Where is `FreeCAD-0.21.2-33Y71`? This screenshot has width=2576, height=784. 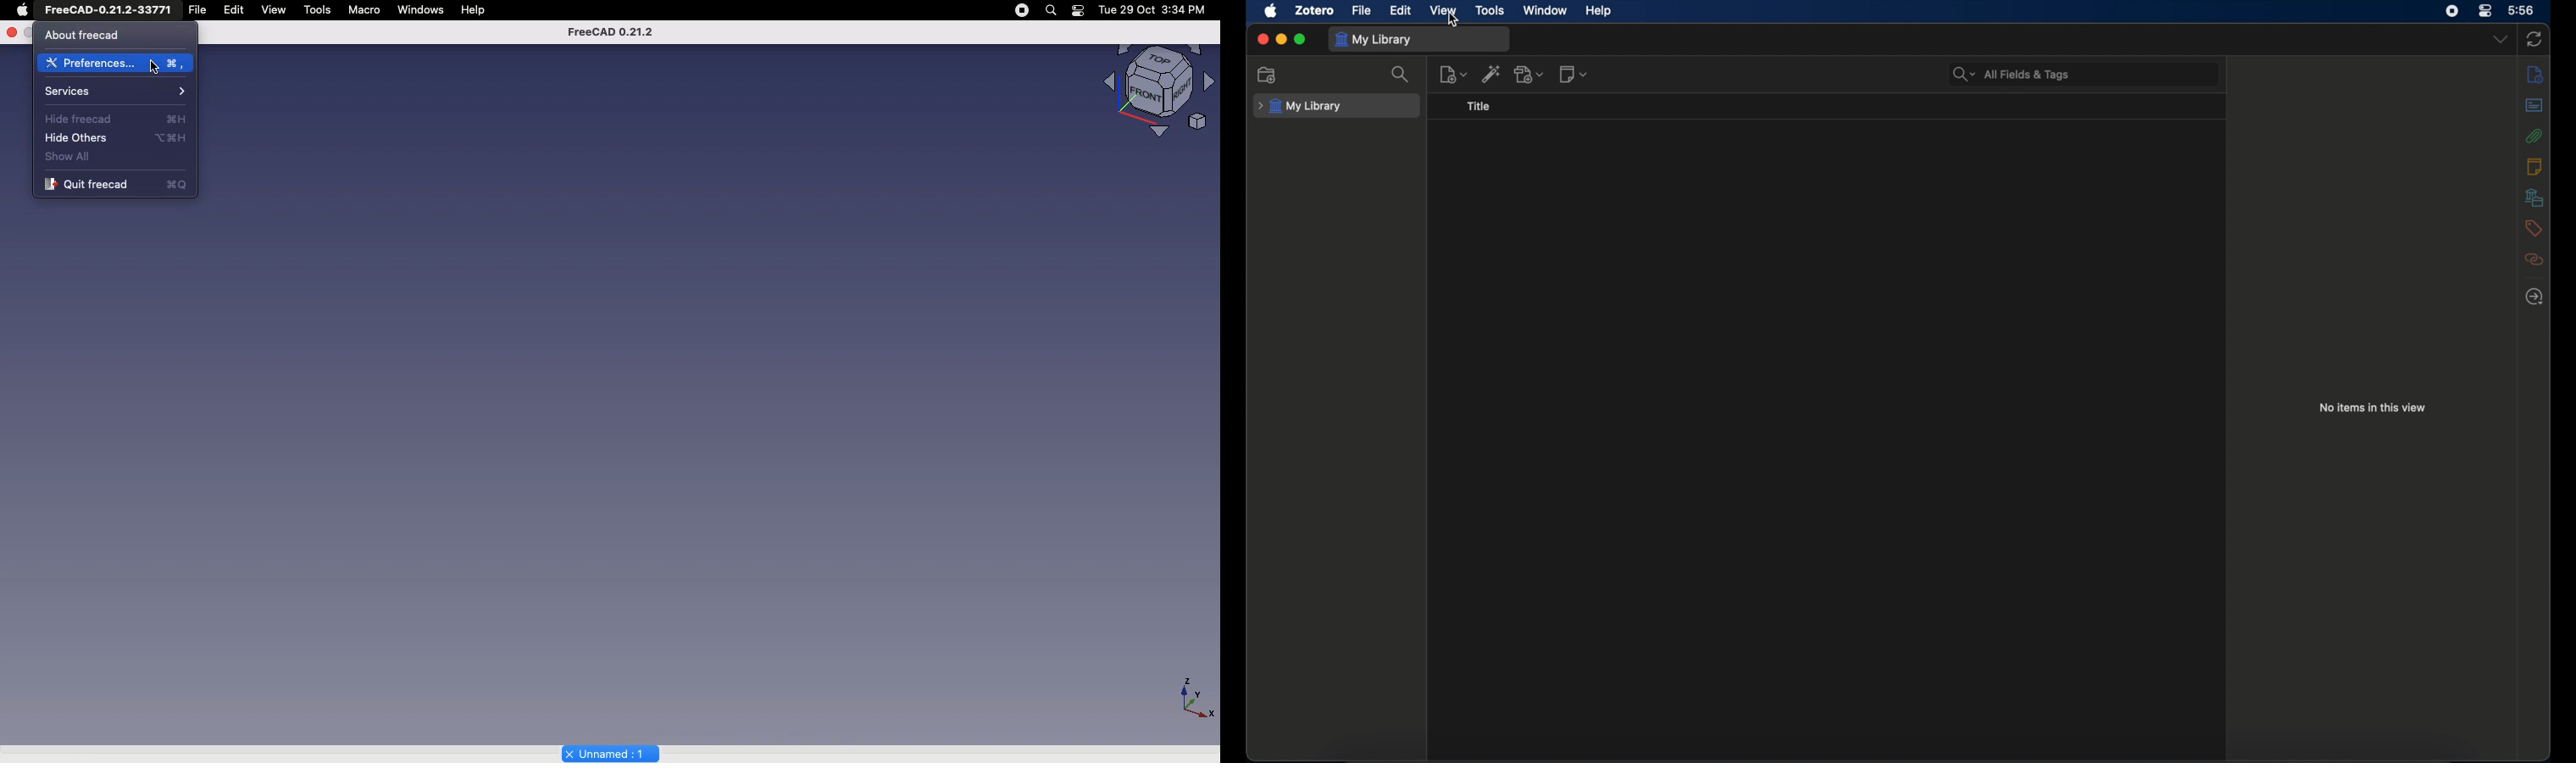
FreeCAD-0.21.2-33Y71 is located at coordinates (111, 12).